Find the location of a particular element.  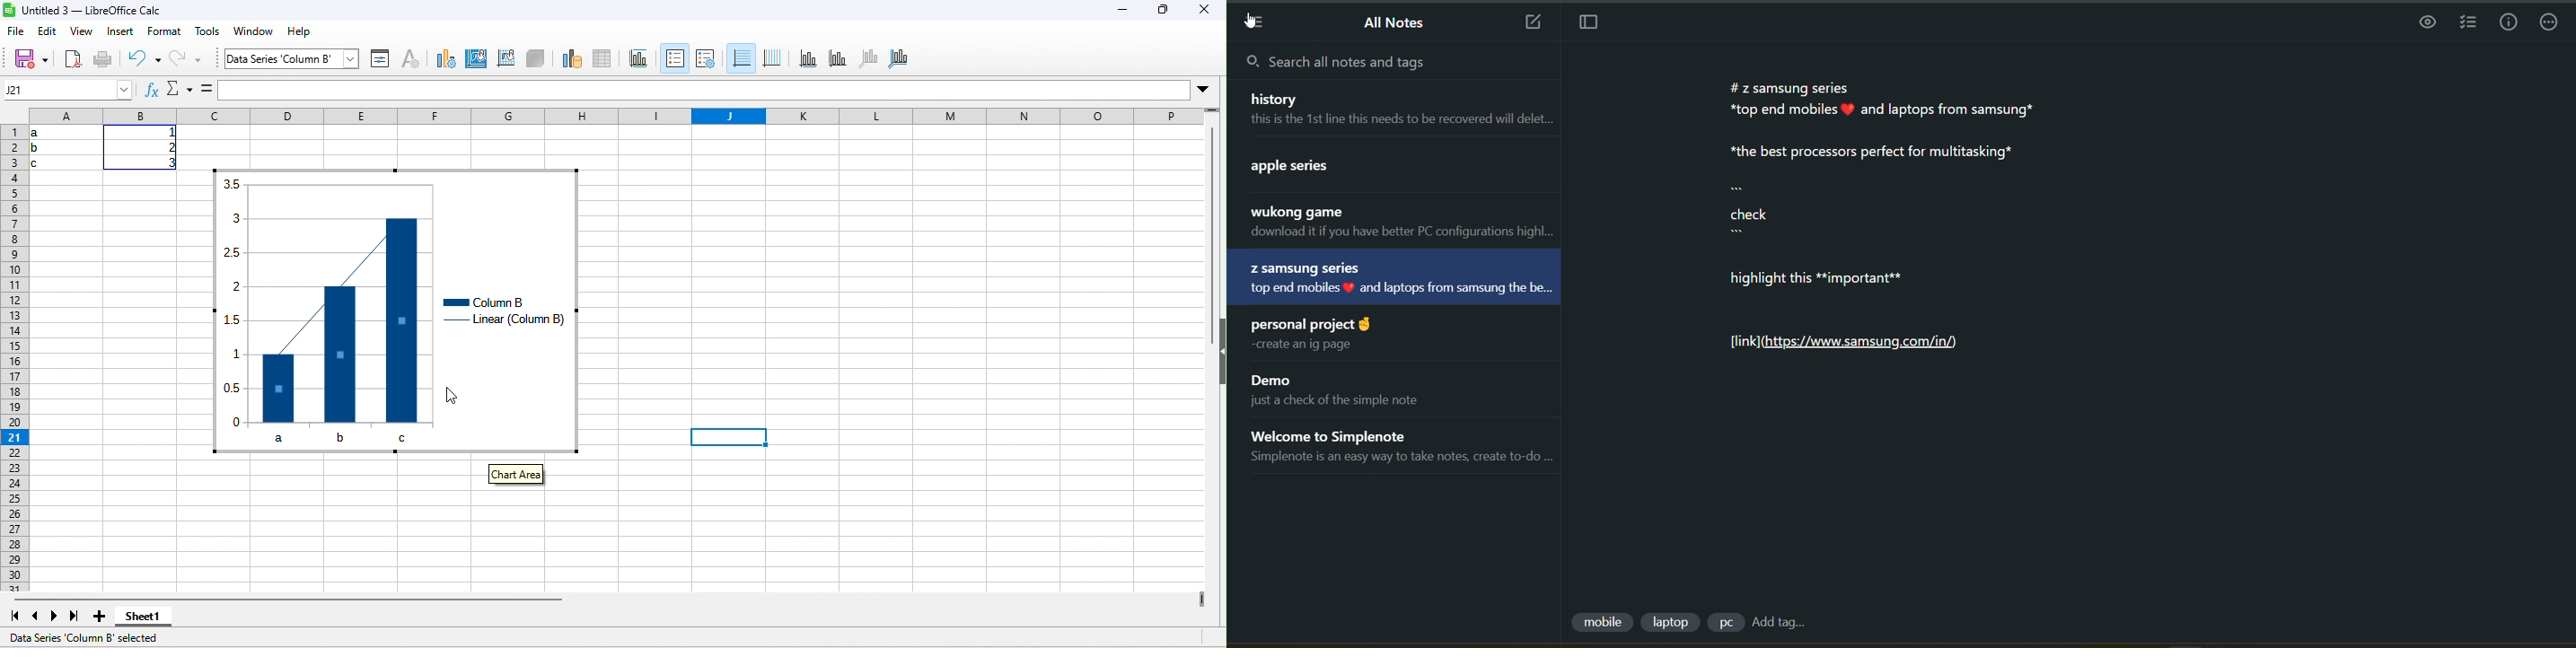

legends is located at coordinates (706, 57).